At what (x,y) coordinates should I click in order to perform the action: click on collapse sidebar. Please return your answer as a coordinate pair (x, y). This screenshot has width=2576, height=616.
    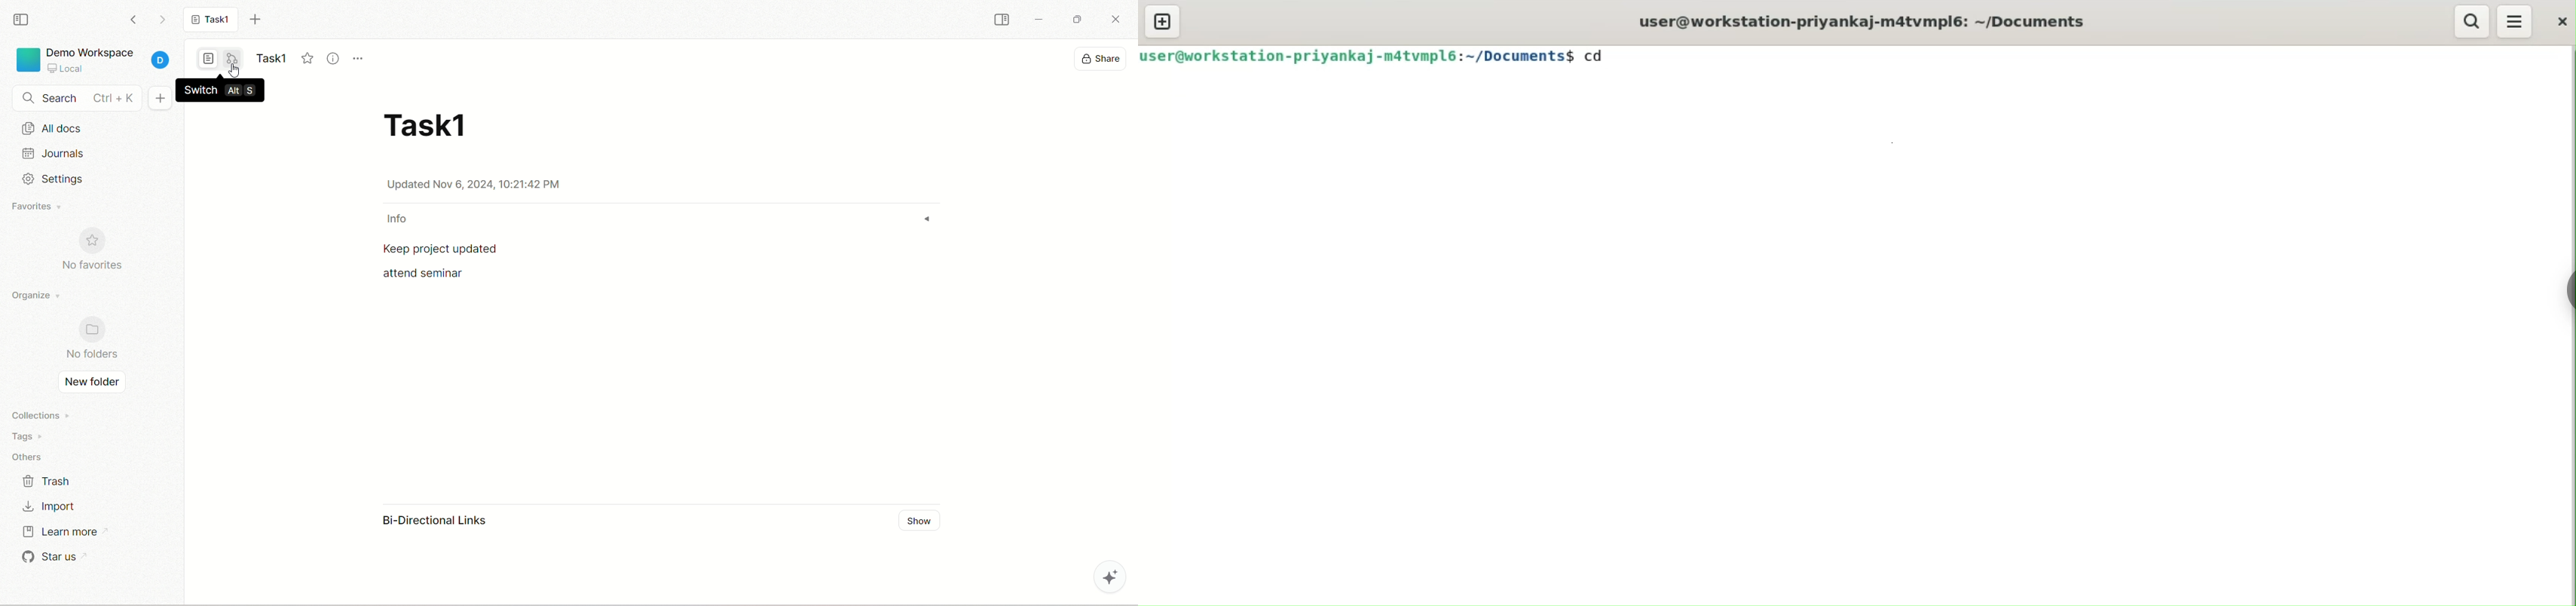
    Looking at the image, I should click on (1001, 20).